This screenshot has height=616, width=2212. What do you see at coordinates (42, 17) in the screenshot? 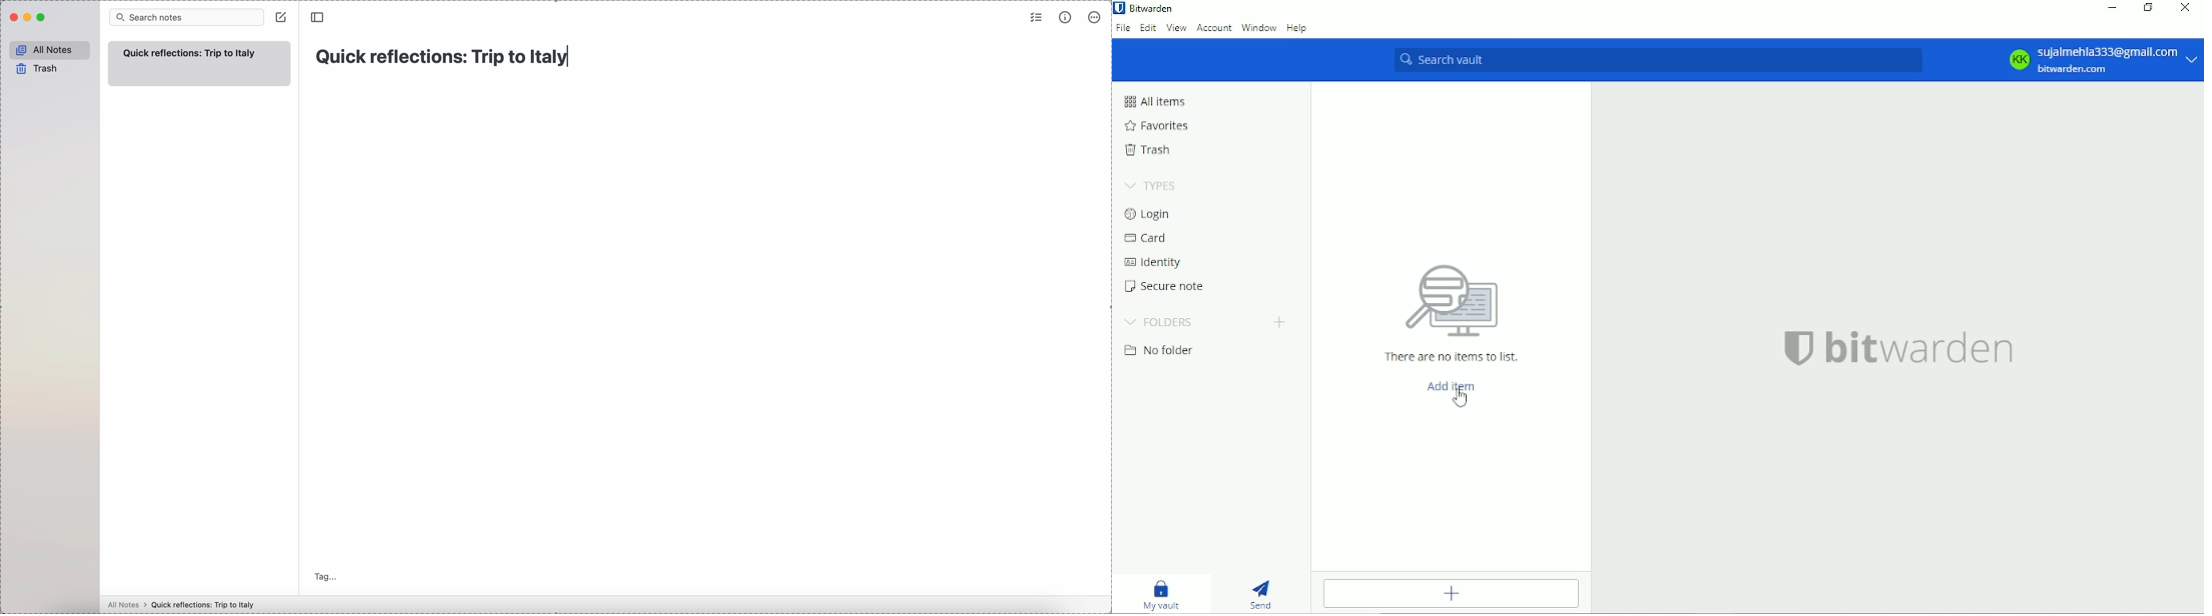
I see `maximize` at bounding box center [42, 17].